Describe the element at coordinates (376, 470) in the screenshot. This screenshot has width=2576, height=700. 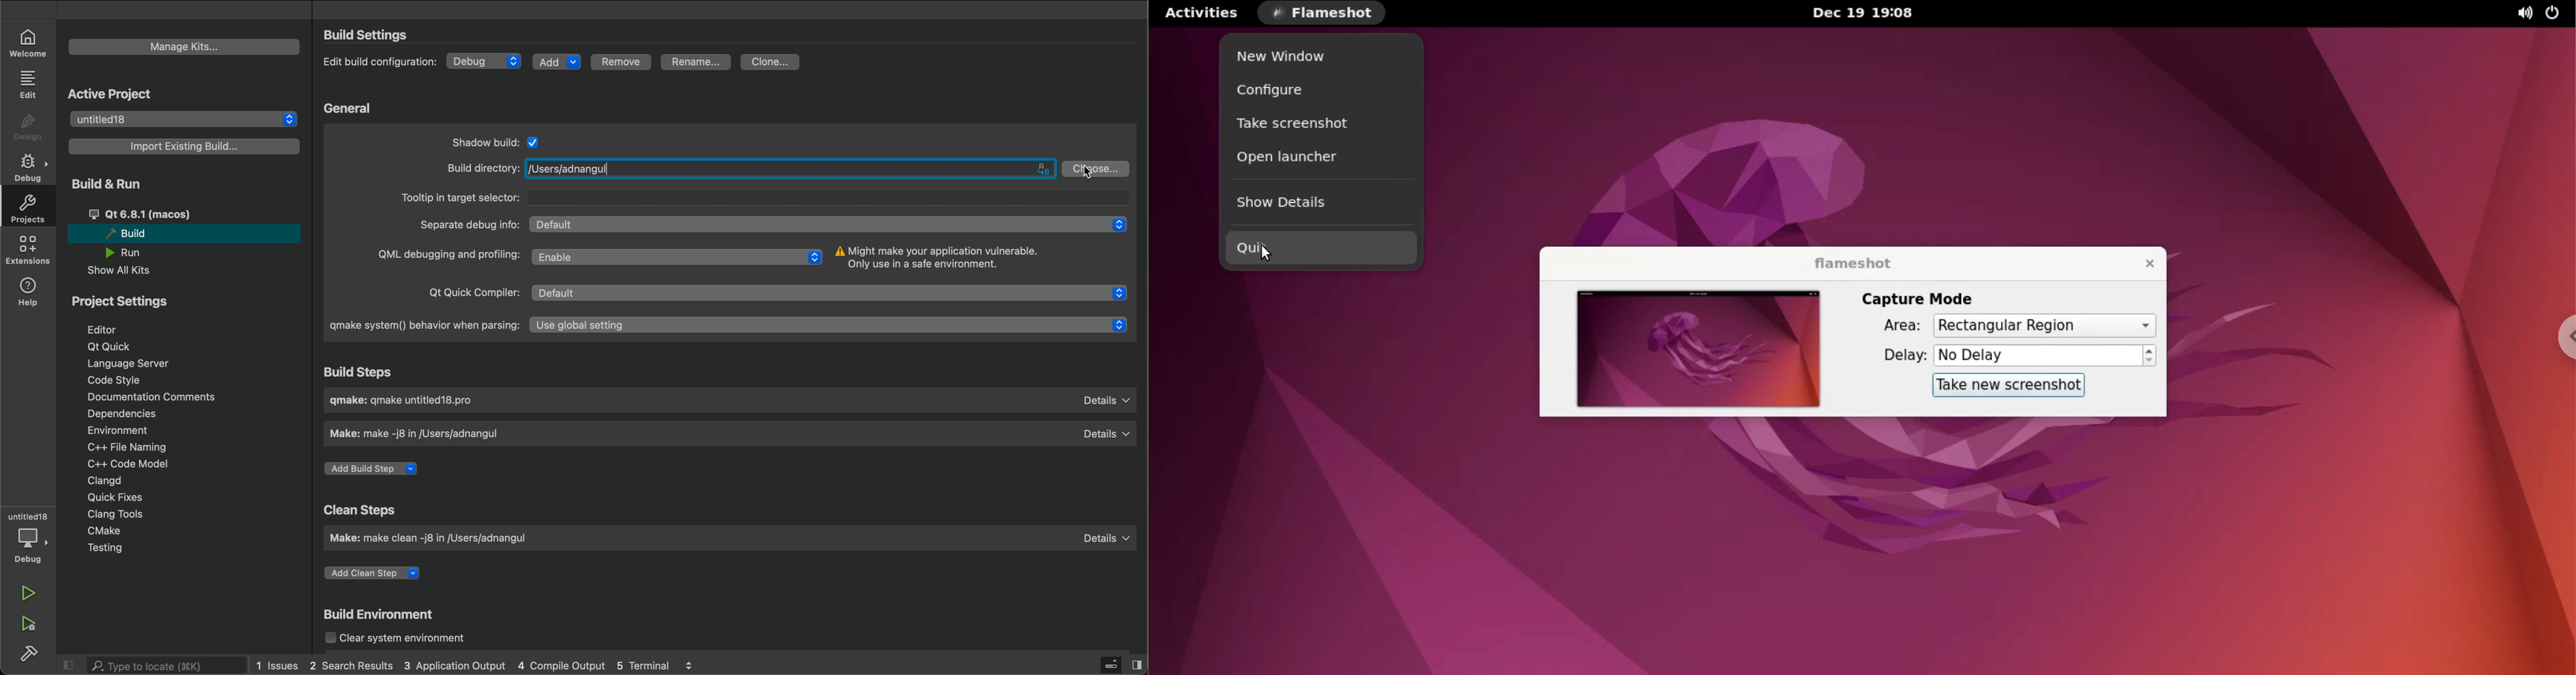
I see `add build step` at that location.